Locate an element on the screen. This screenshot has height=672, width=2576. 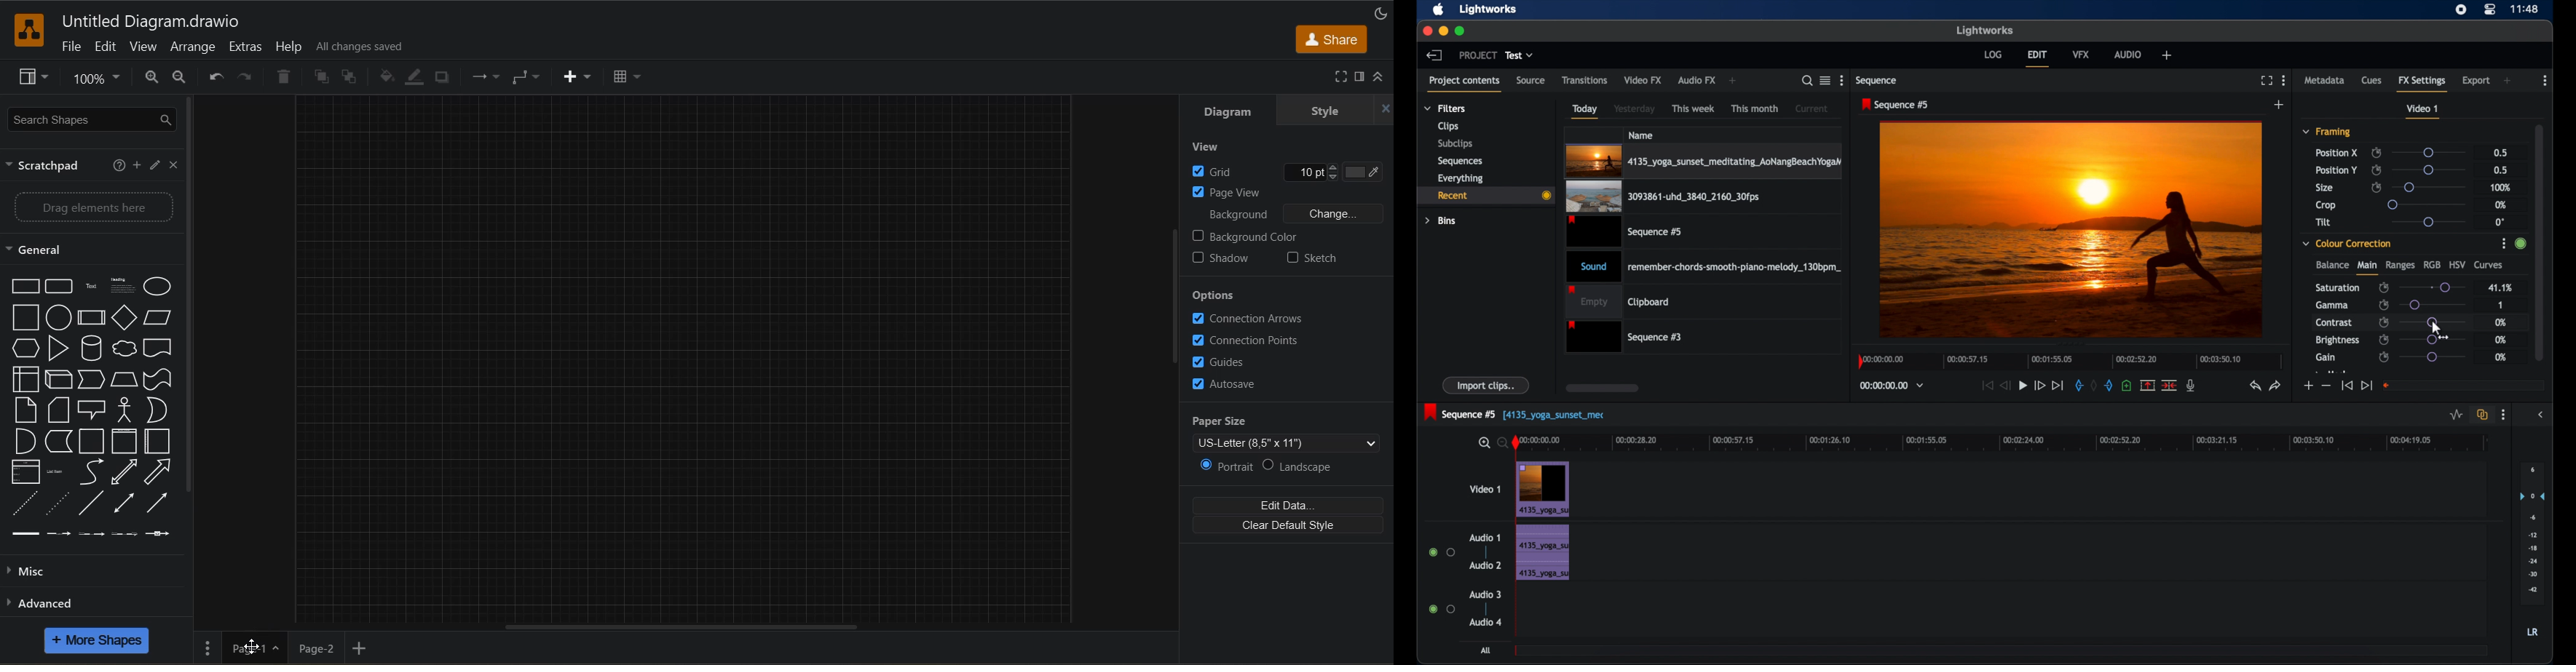
connection is located at coordinates (483, 76).